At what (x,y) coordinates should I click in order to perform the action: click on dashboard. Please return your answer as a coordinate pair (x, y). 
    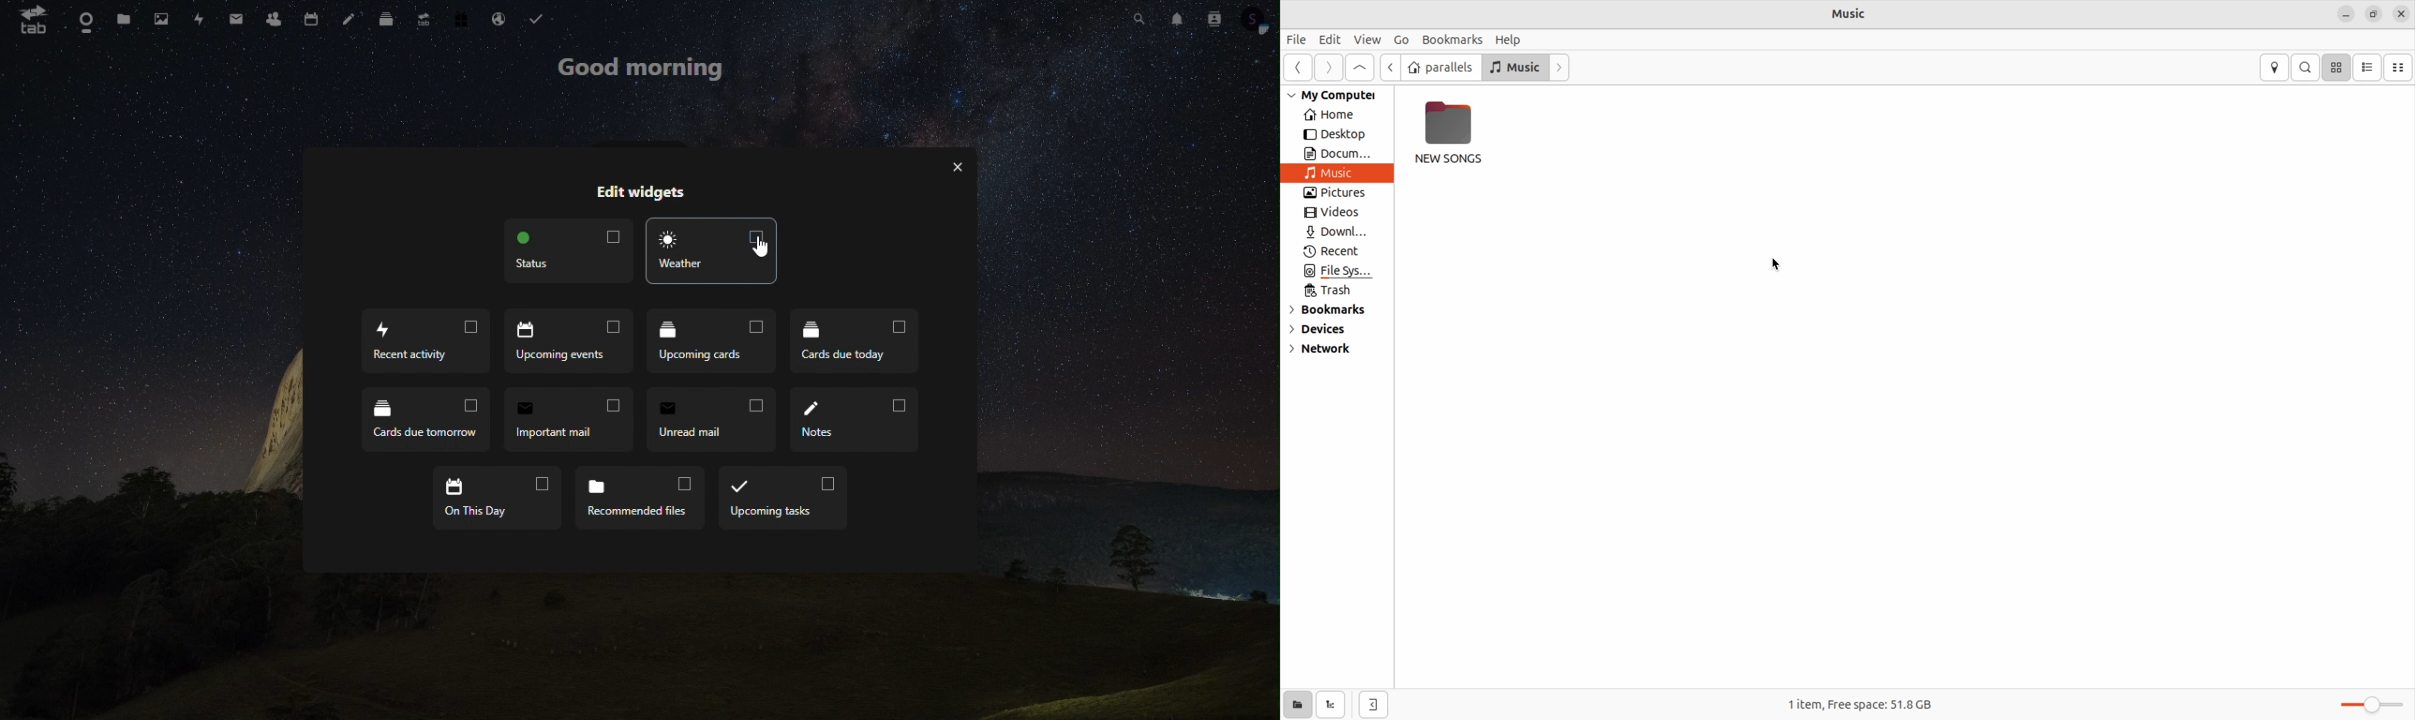
    Looking at the image, I should click on (85, 22).